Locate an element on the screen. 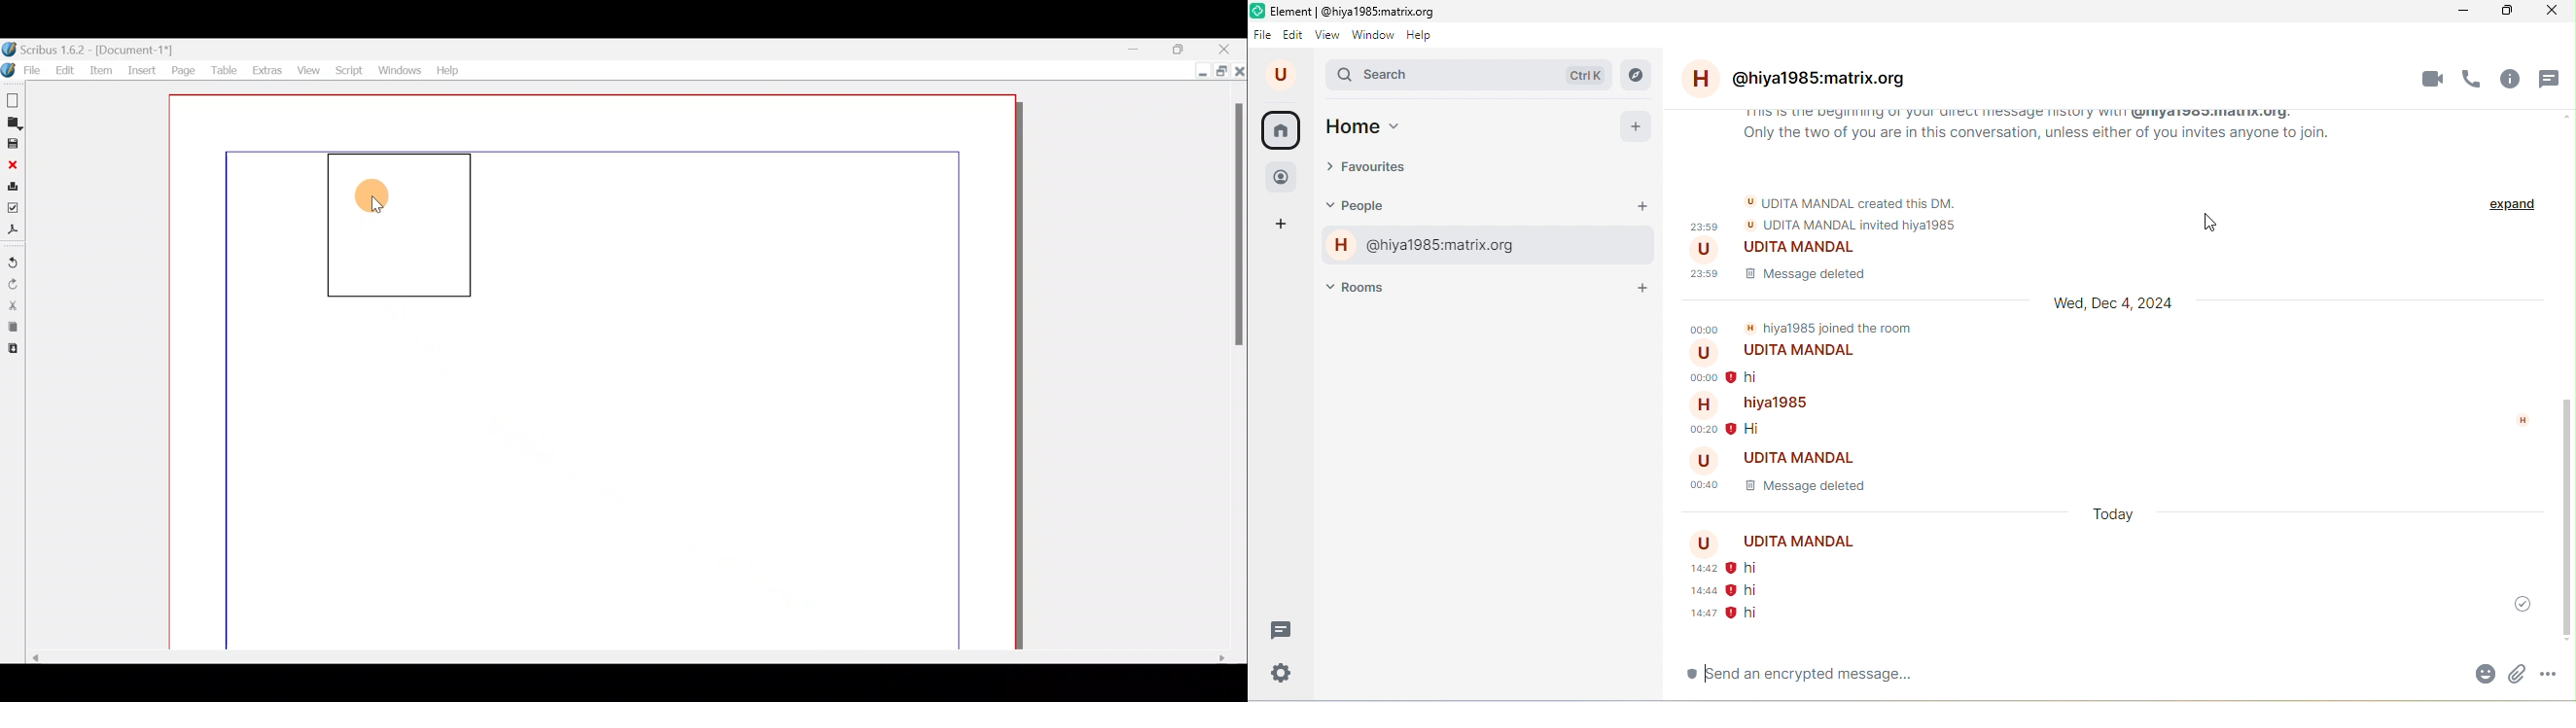  00.00 is located at coordinates (1700, 377).